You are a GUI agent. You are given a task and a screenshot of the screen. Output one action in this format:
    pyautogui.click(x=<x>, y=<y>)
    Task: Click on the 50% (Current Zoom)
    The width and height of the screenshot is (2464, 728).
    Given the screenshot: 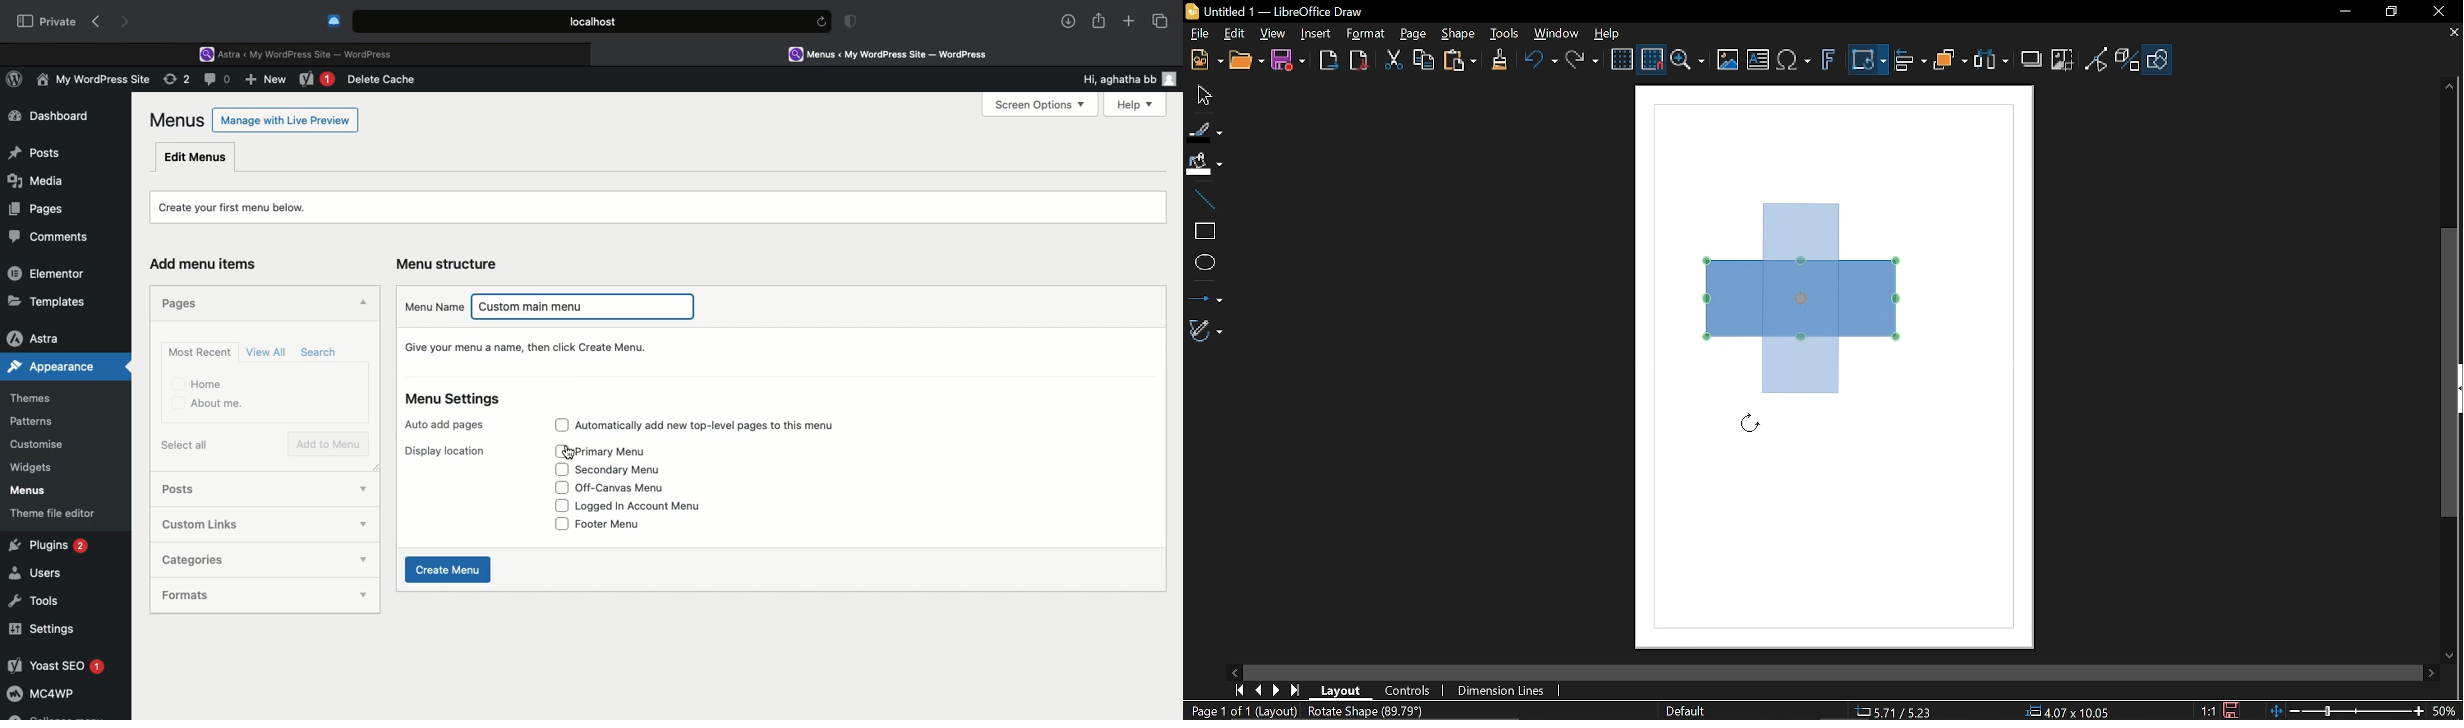 What is the action you would take?
    pyautogui.click(x=2448, y=709)
    